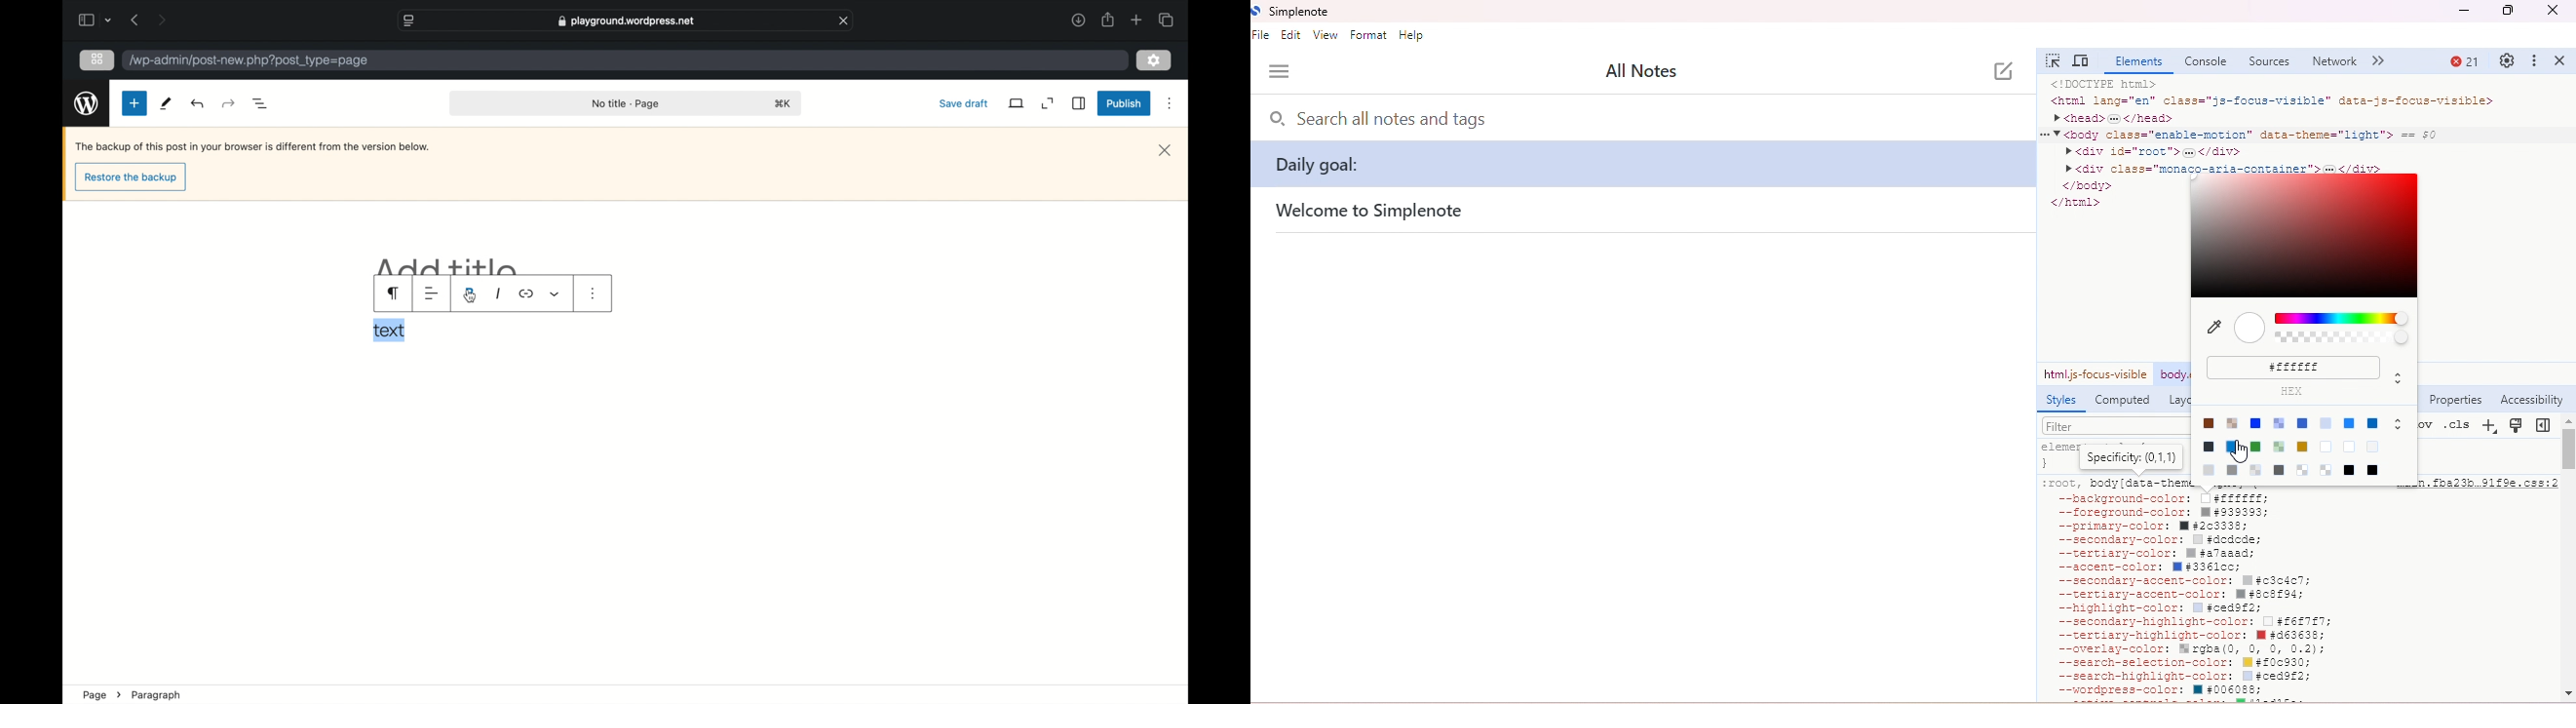  I want to click on previous page, so click(134, 20).